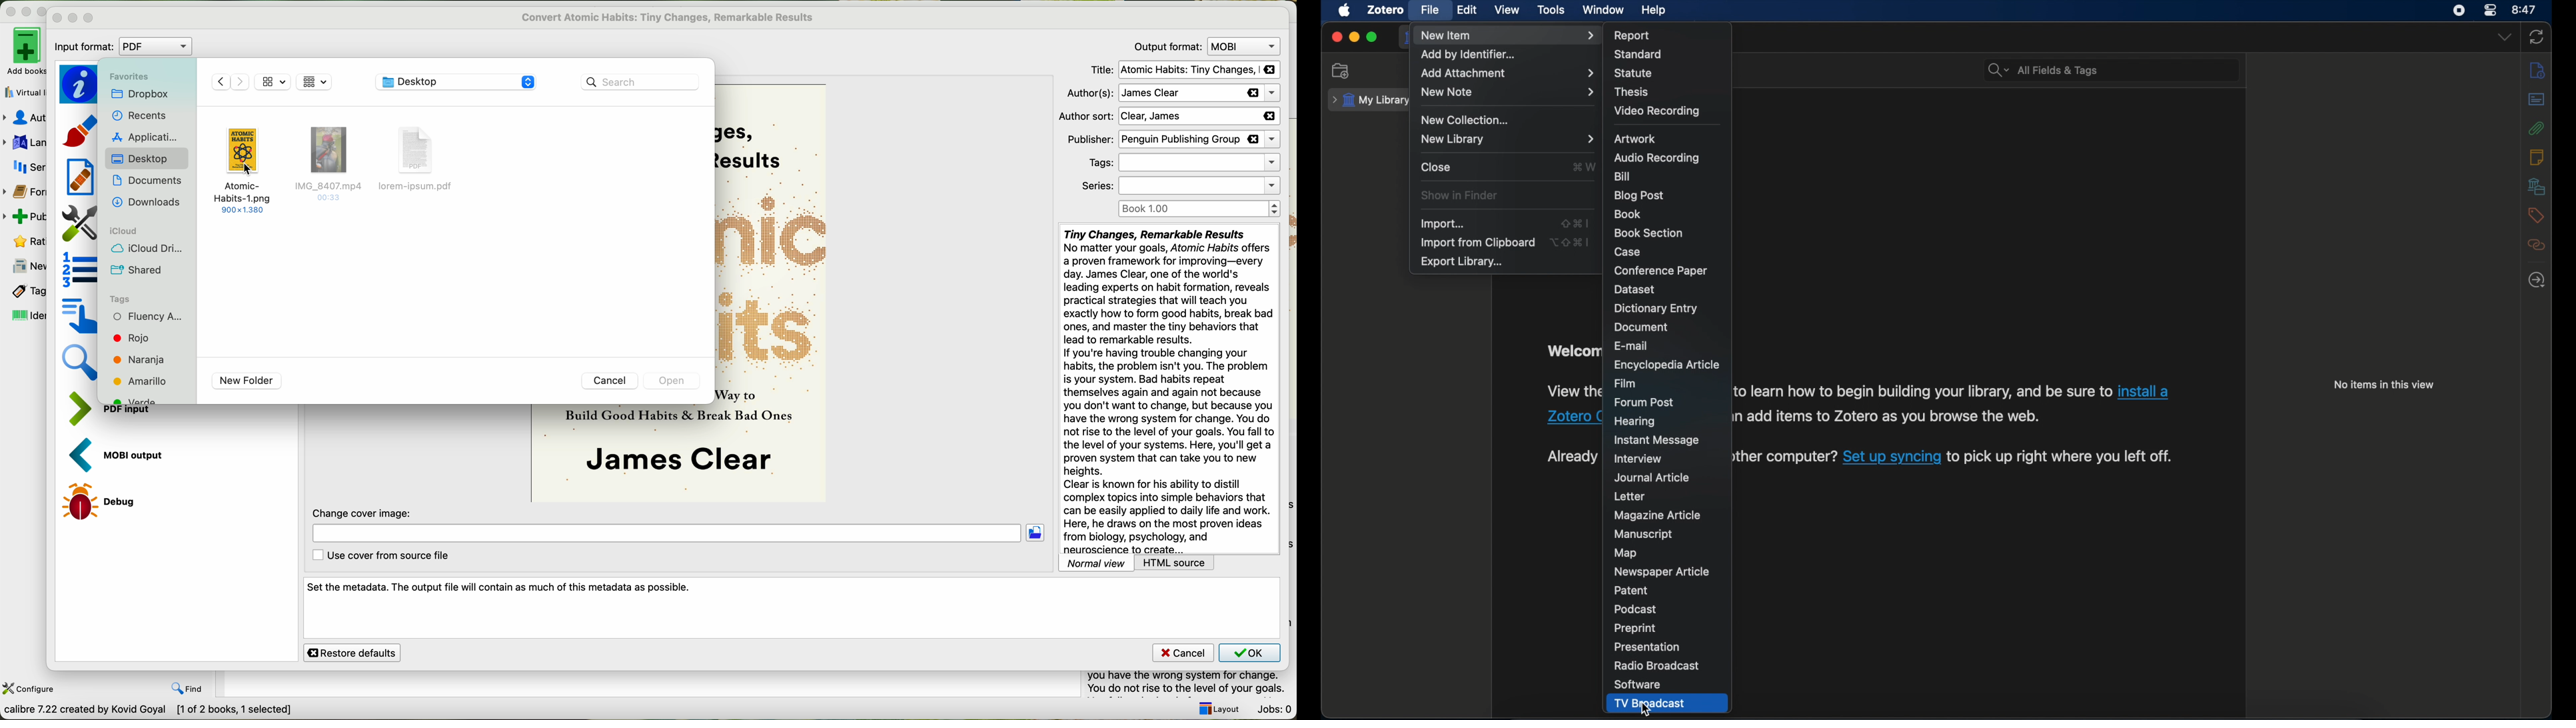  I want to click on heuristic processing, so click(80, 177).